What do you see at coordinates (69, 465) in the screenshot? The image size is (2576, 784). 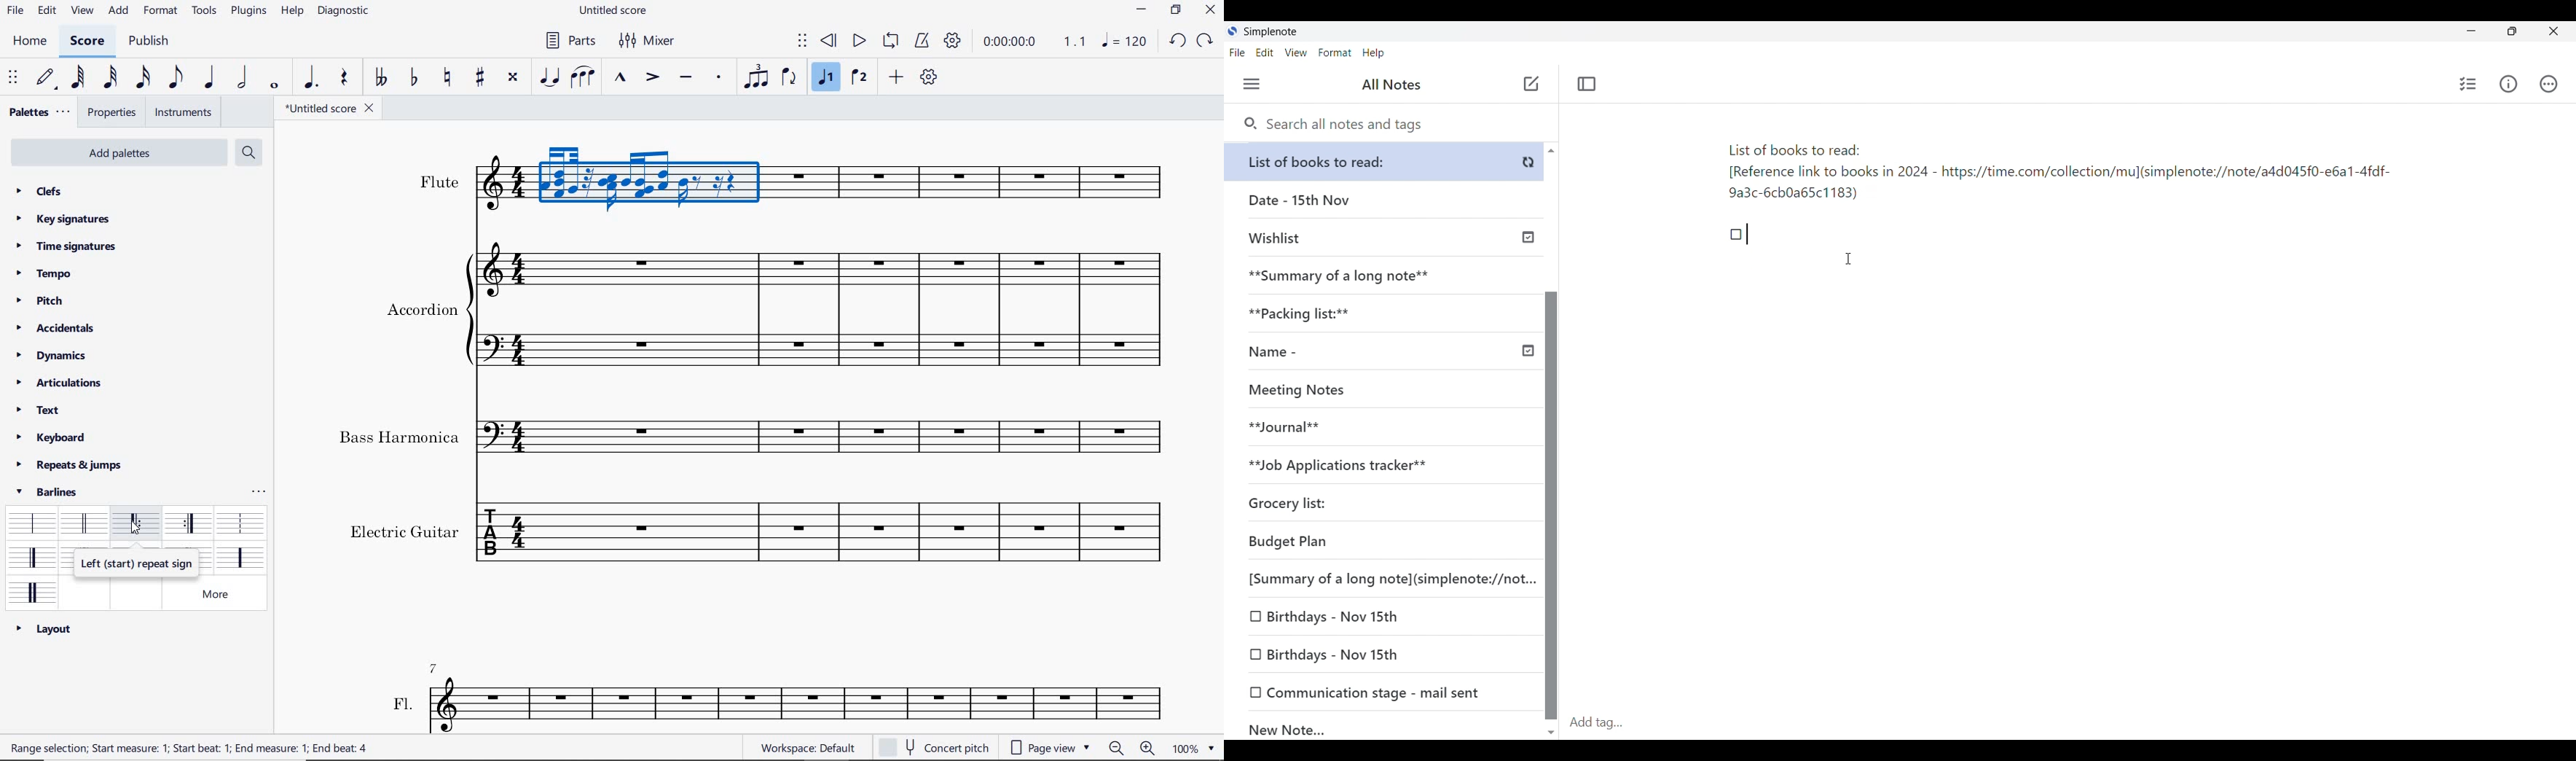 I see `repeats & jumps` at bounding box center [69, 465].